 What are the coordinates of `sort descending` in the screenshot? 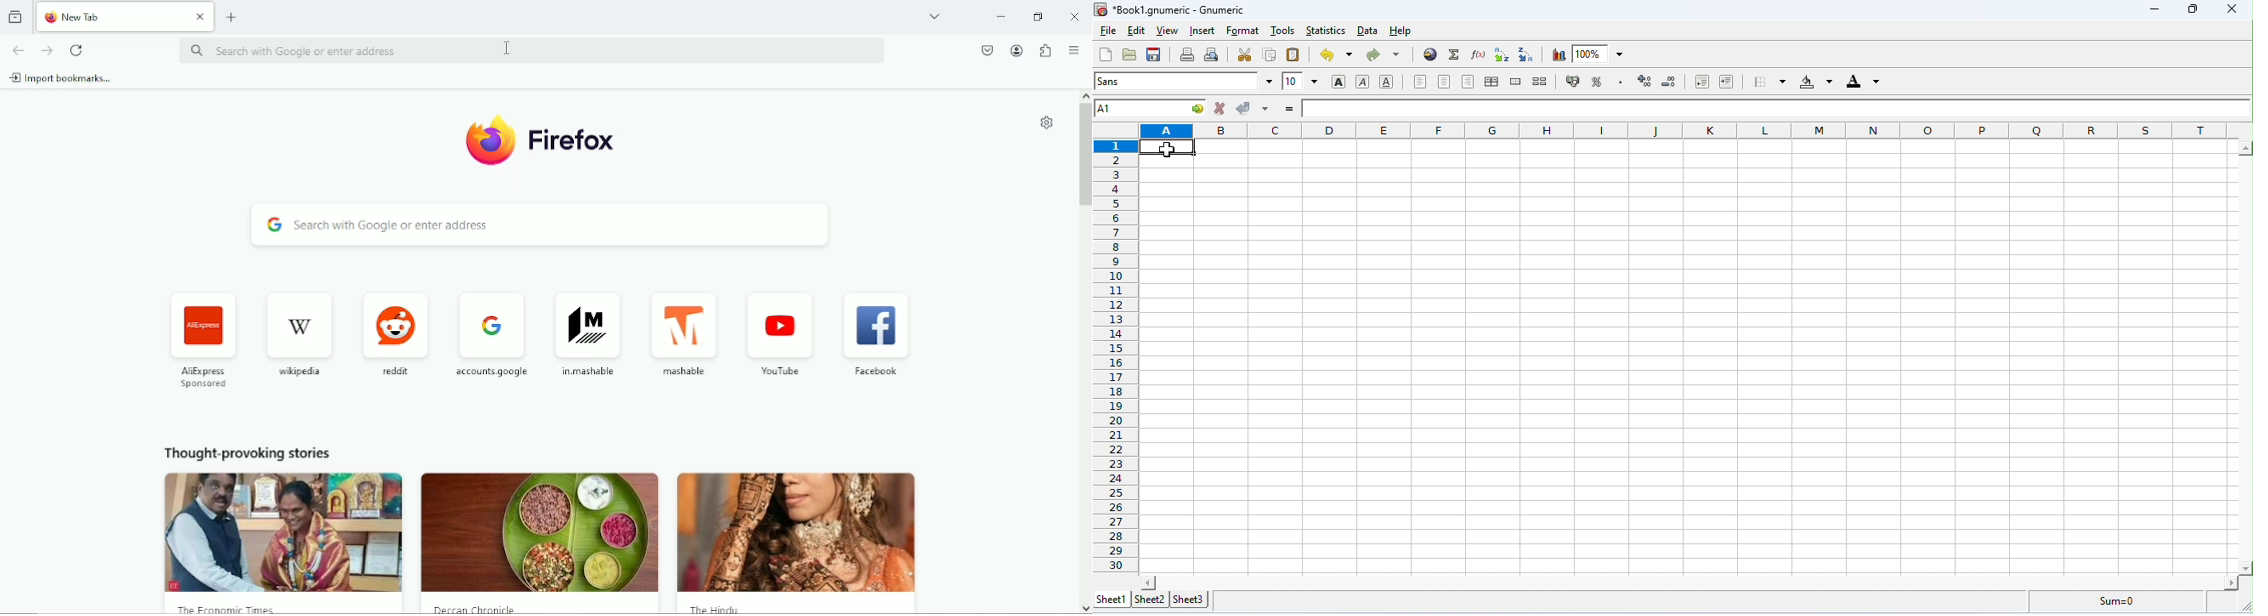 It's located at (1528, 55).